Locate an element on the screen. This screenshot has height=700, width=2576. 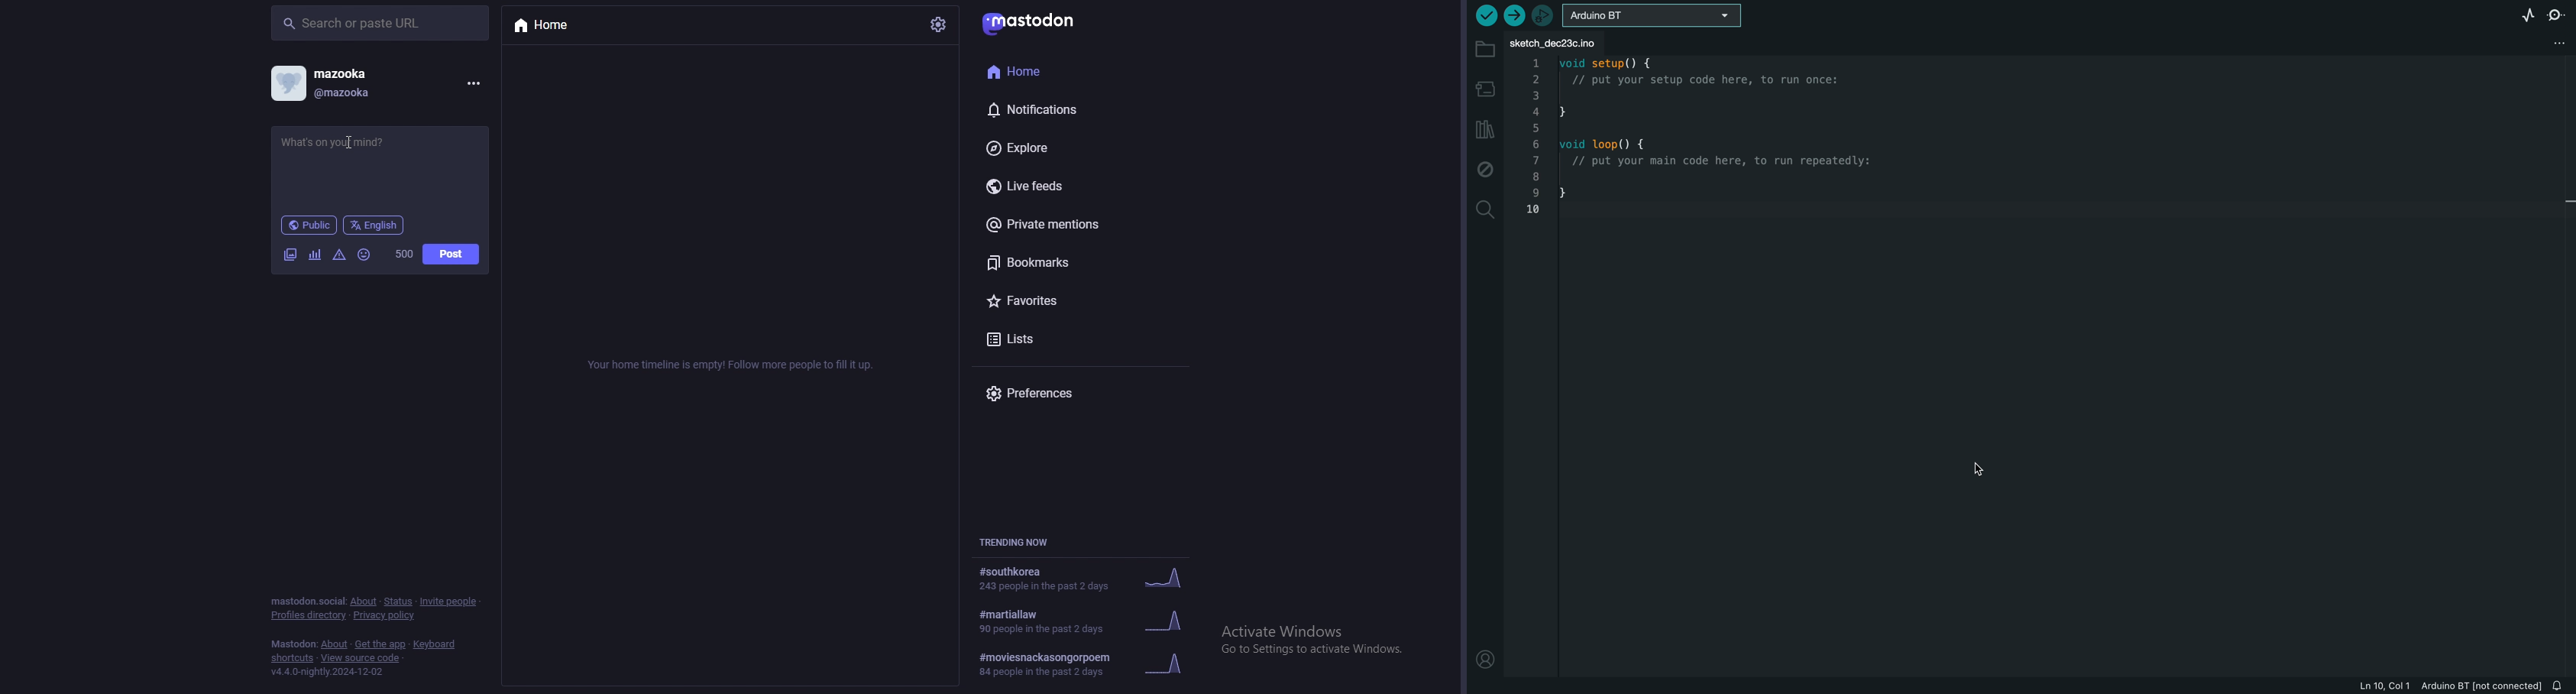
trending is located at coordinates (1095, 621).